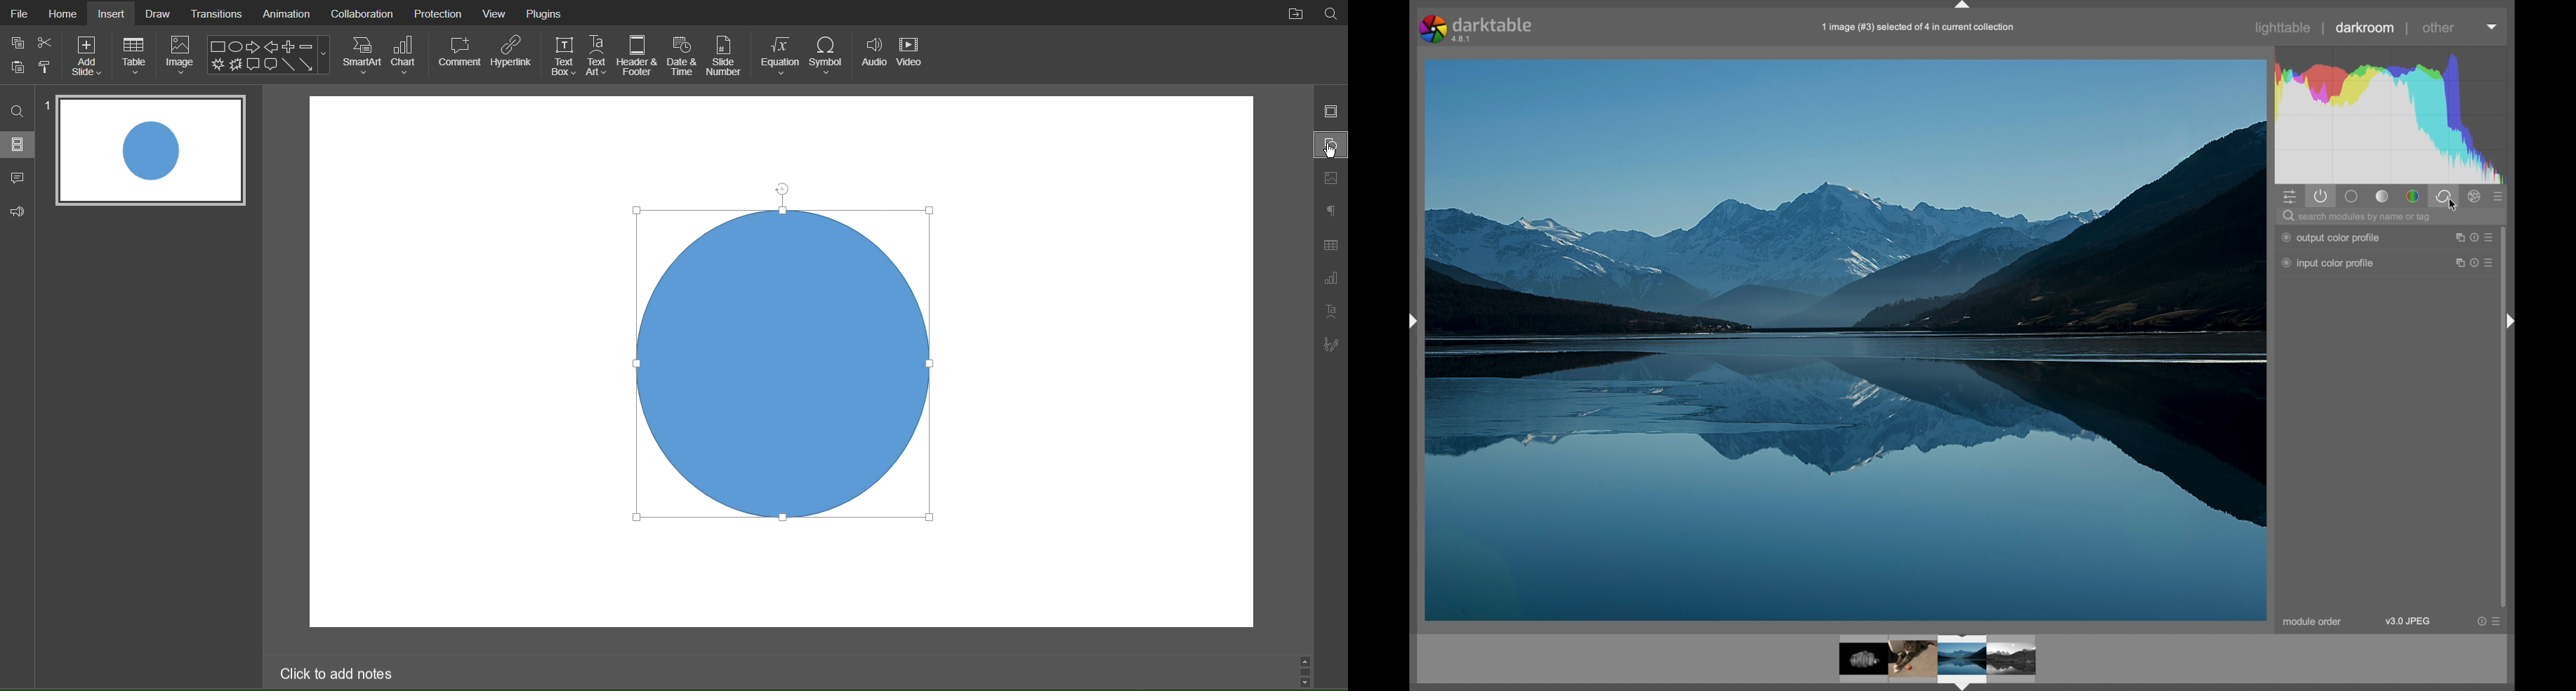 This screenshot has width=2576, height=700. Describe the element at coordinates (2499, 196) in the screenshot. I see `presets` at that location.